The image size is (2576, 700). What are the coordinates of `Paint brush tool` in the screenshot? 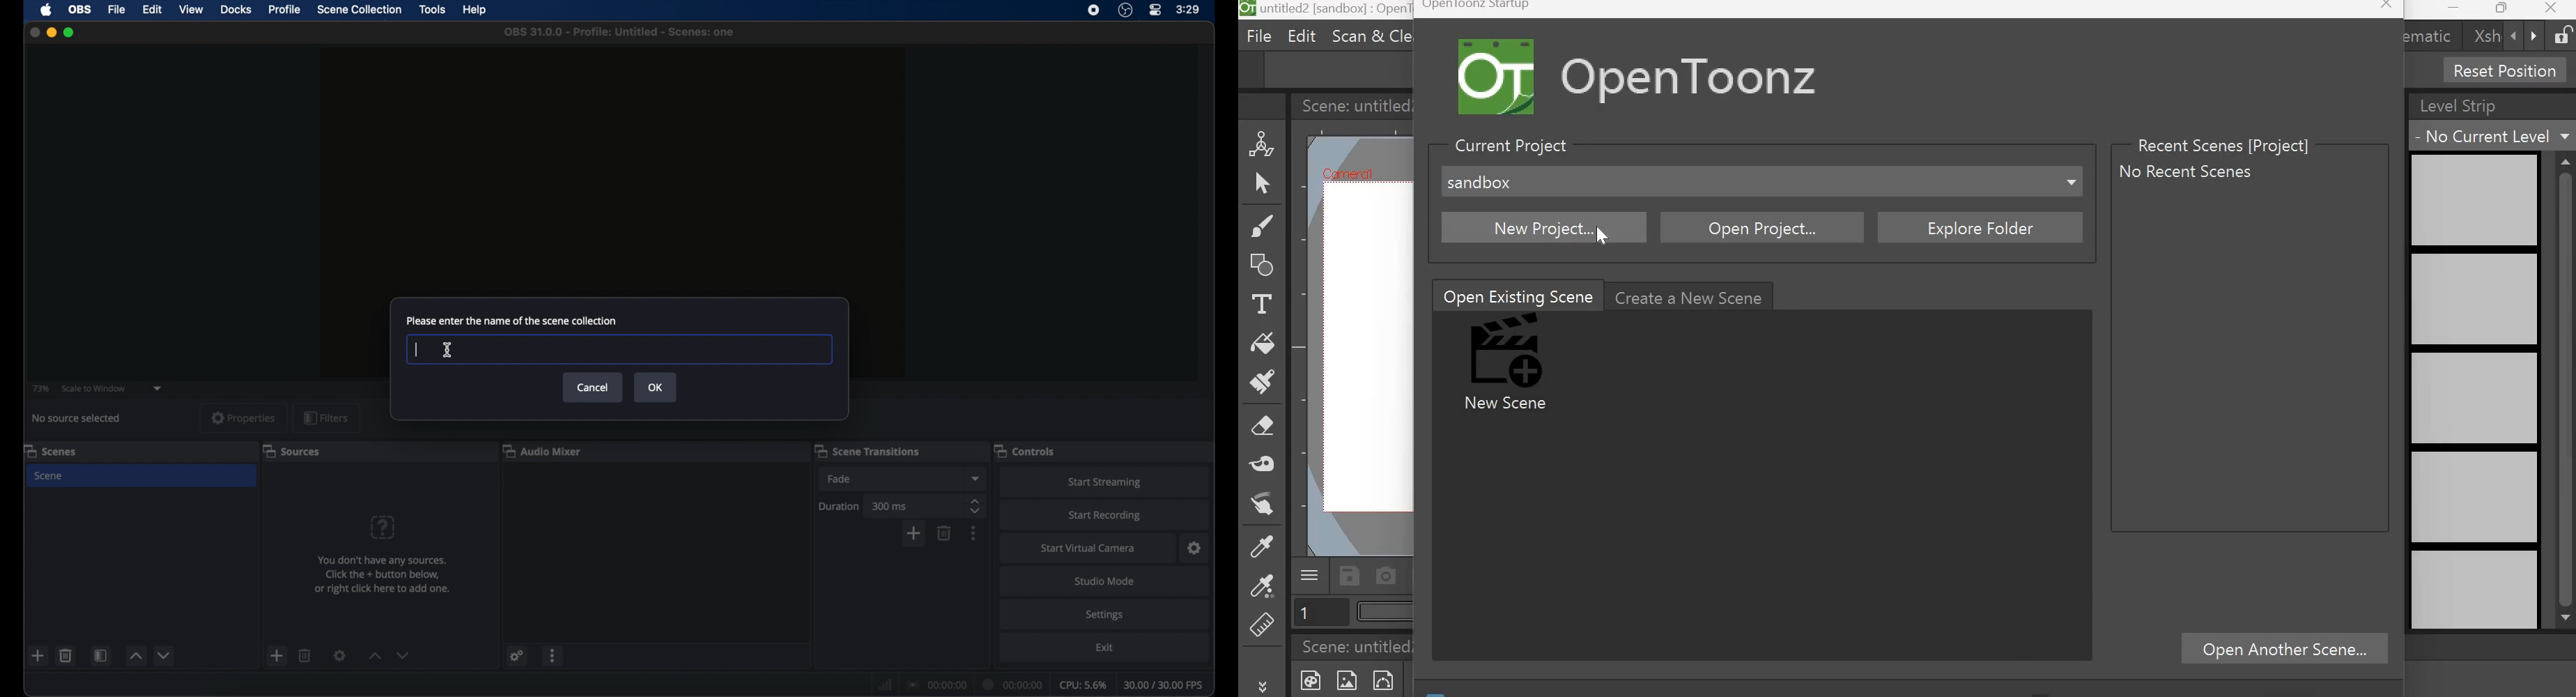 It's located at (1263, 383).